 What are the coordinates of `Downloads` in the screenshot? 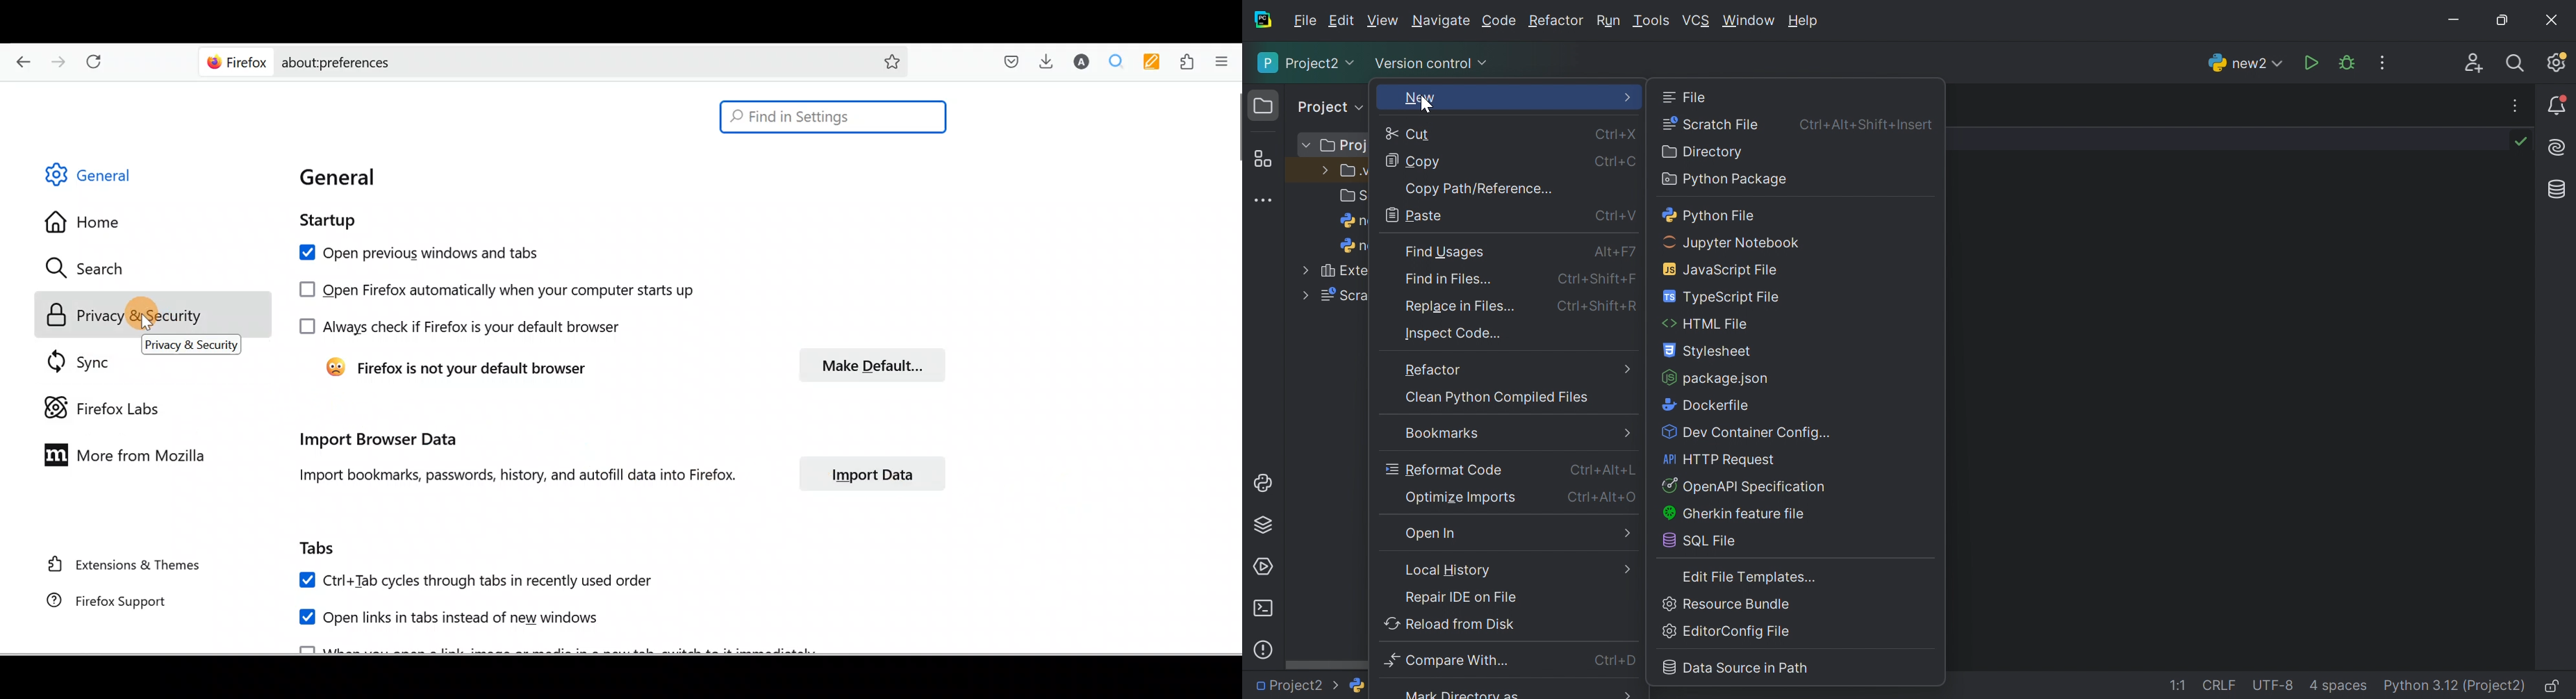 It's located at (1050, 60).